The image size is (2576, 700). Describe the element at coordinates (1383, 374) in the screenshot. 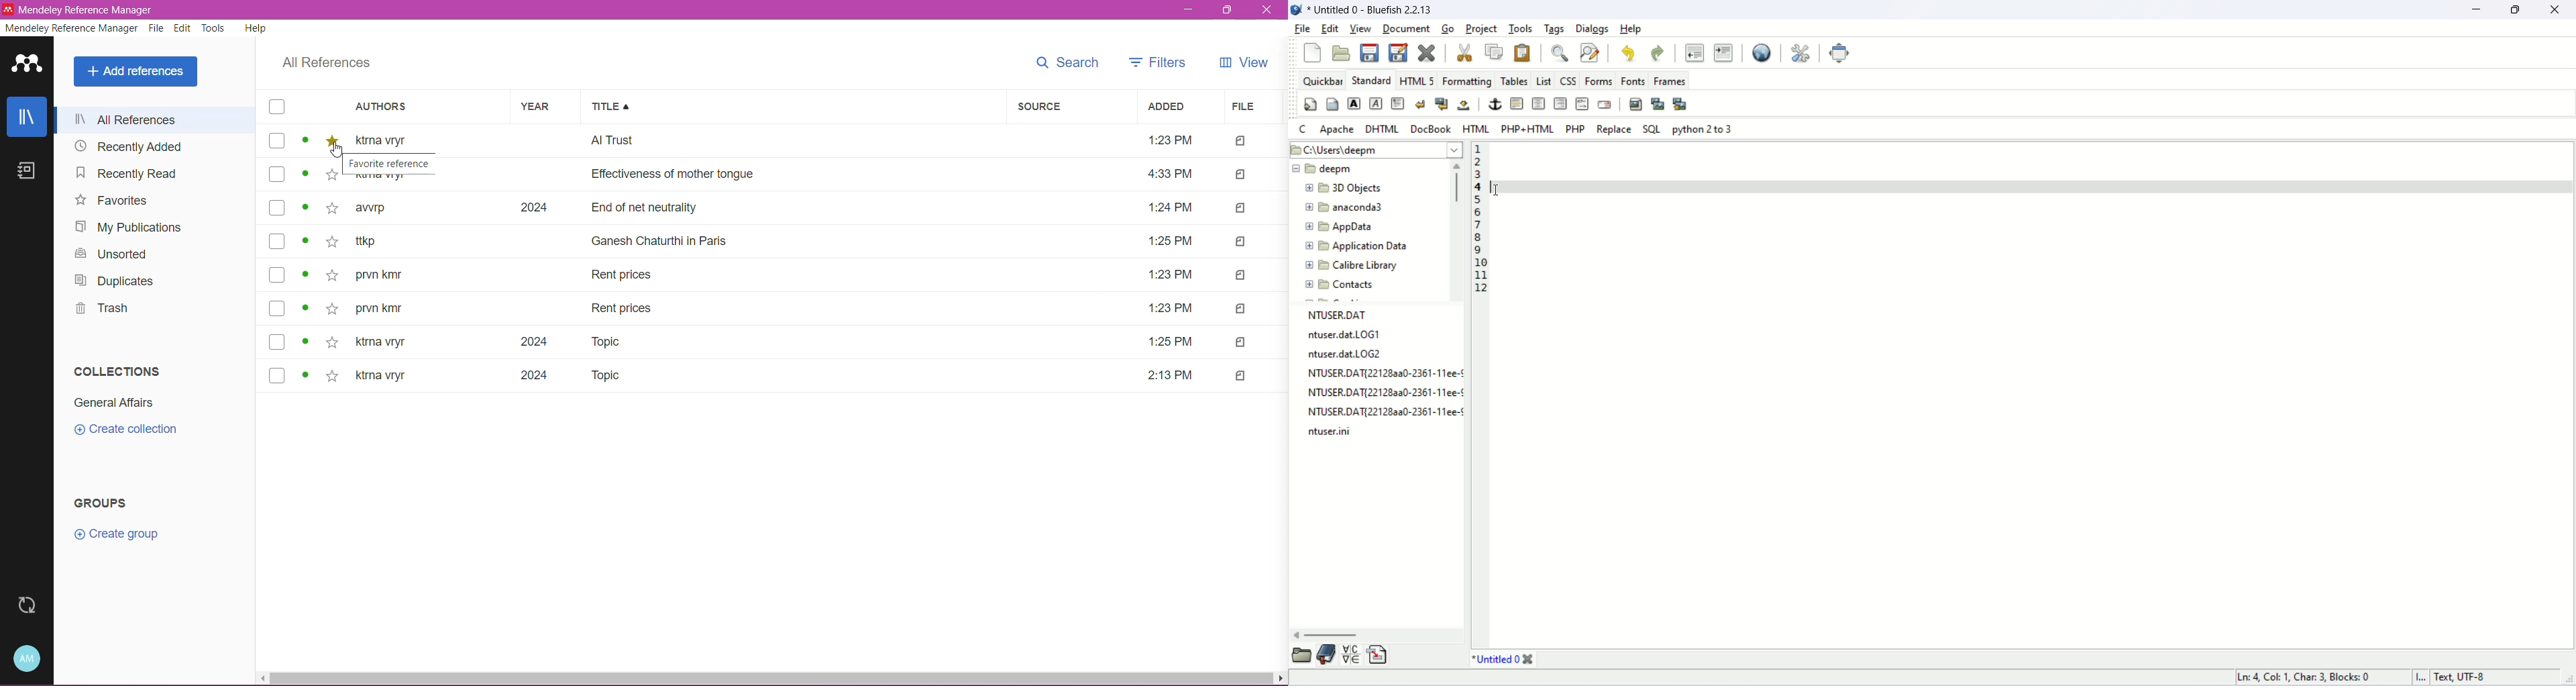

I see `filename` at that location.